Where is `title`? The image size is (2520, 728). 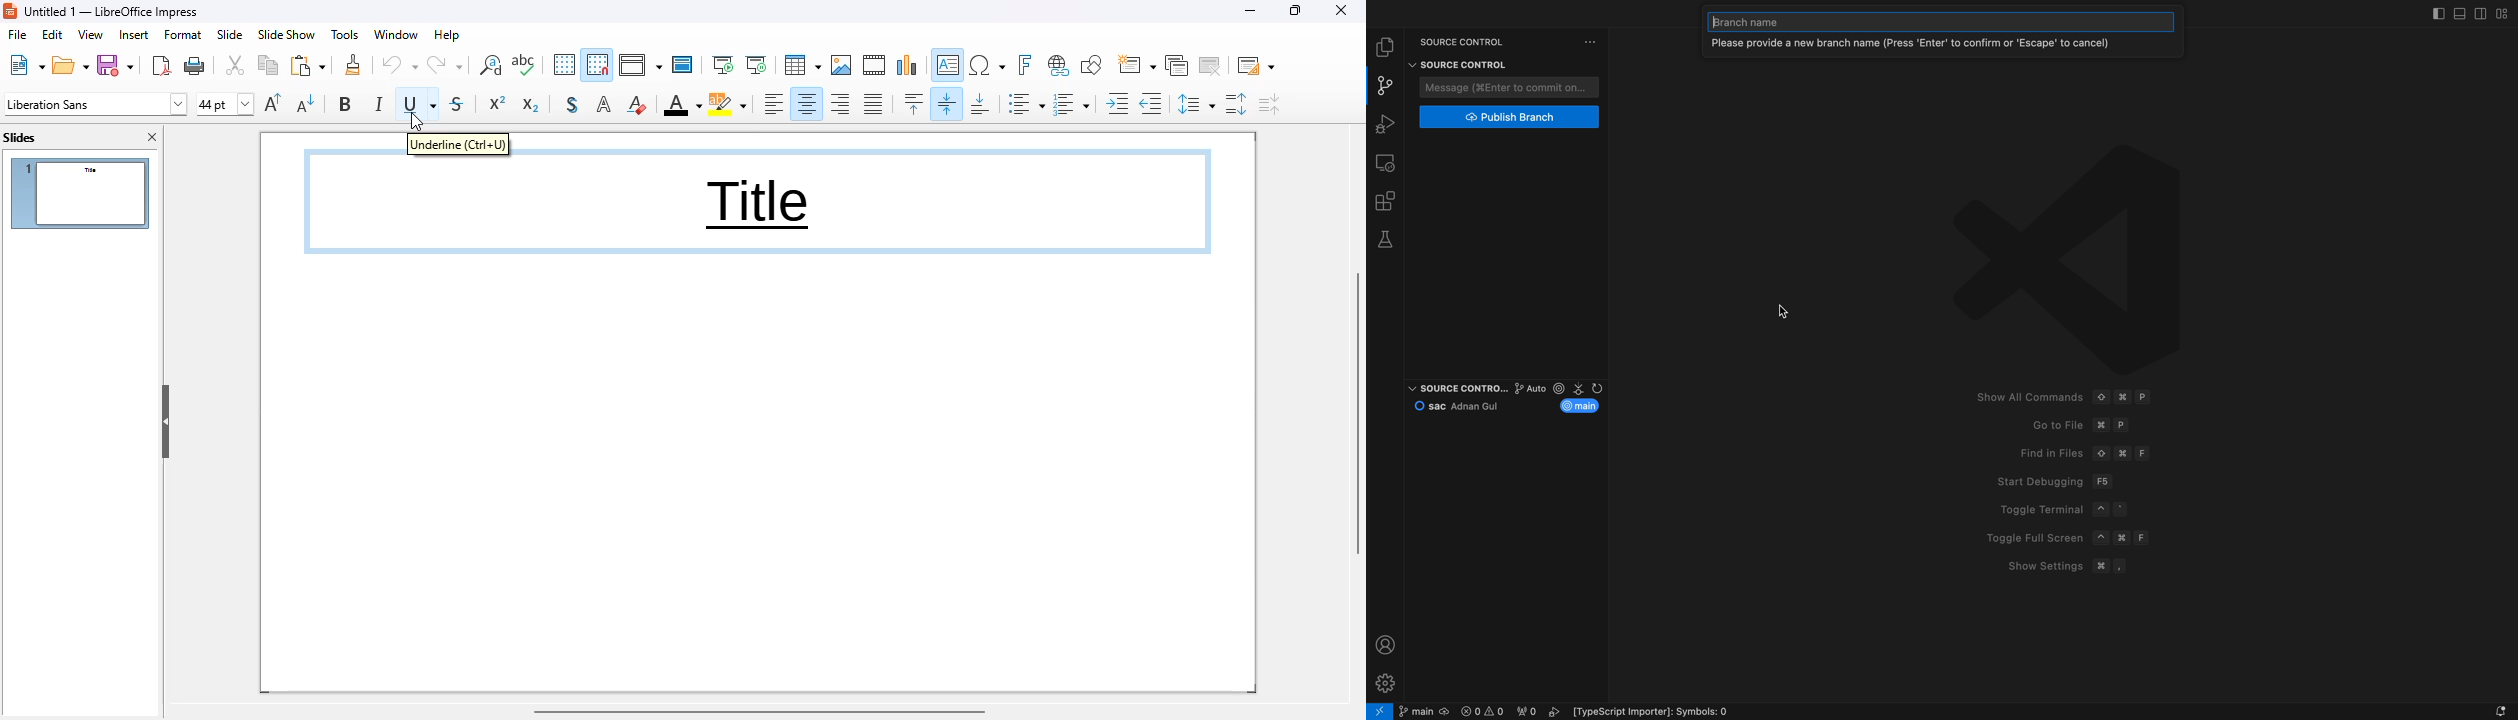 title is located at coordinates (112, 12).